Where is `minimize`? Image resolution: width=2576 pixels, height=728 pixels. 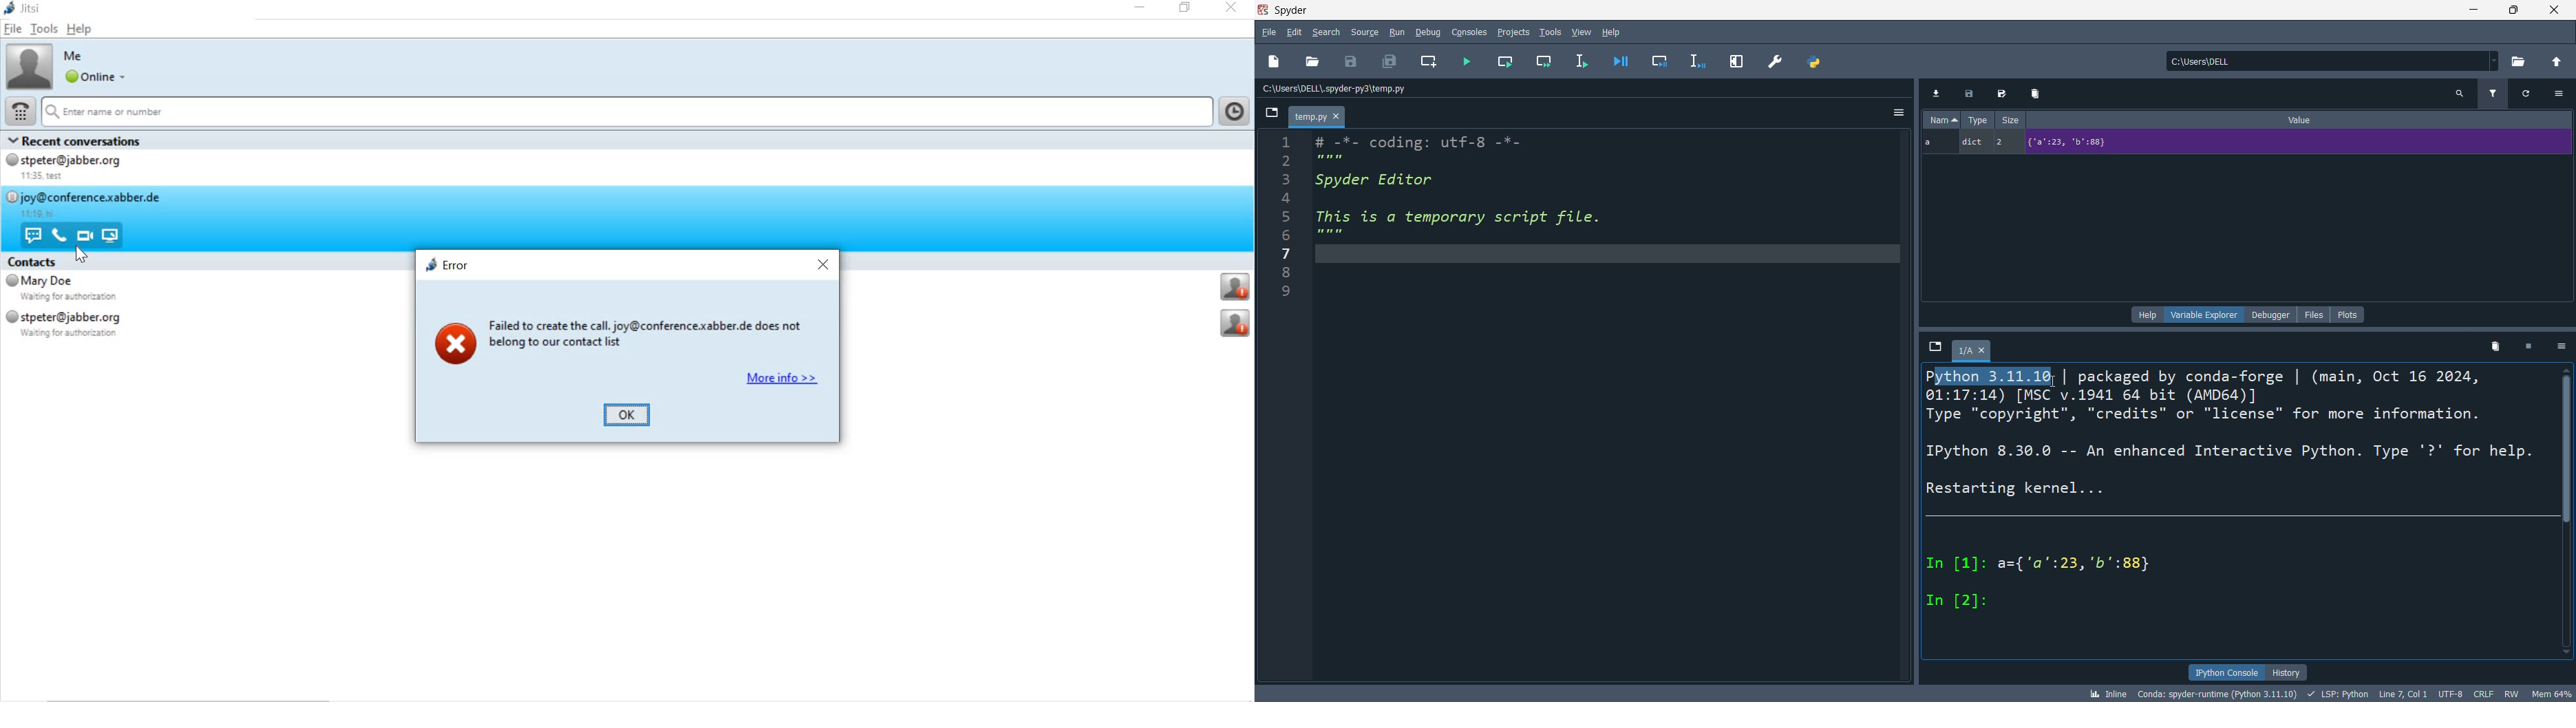 minimize is located at coordinates (2466, 10).